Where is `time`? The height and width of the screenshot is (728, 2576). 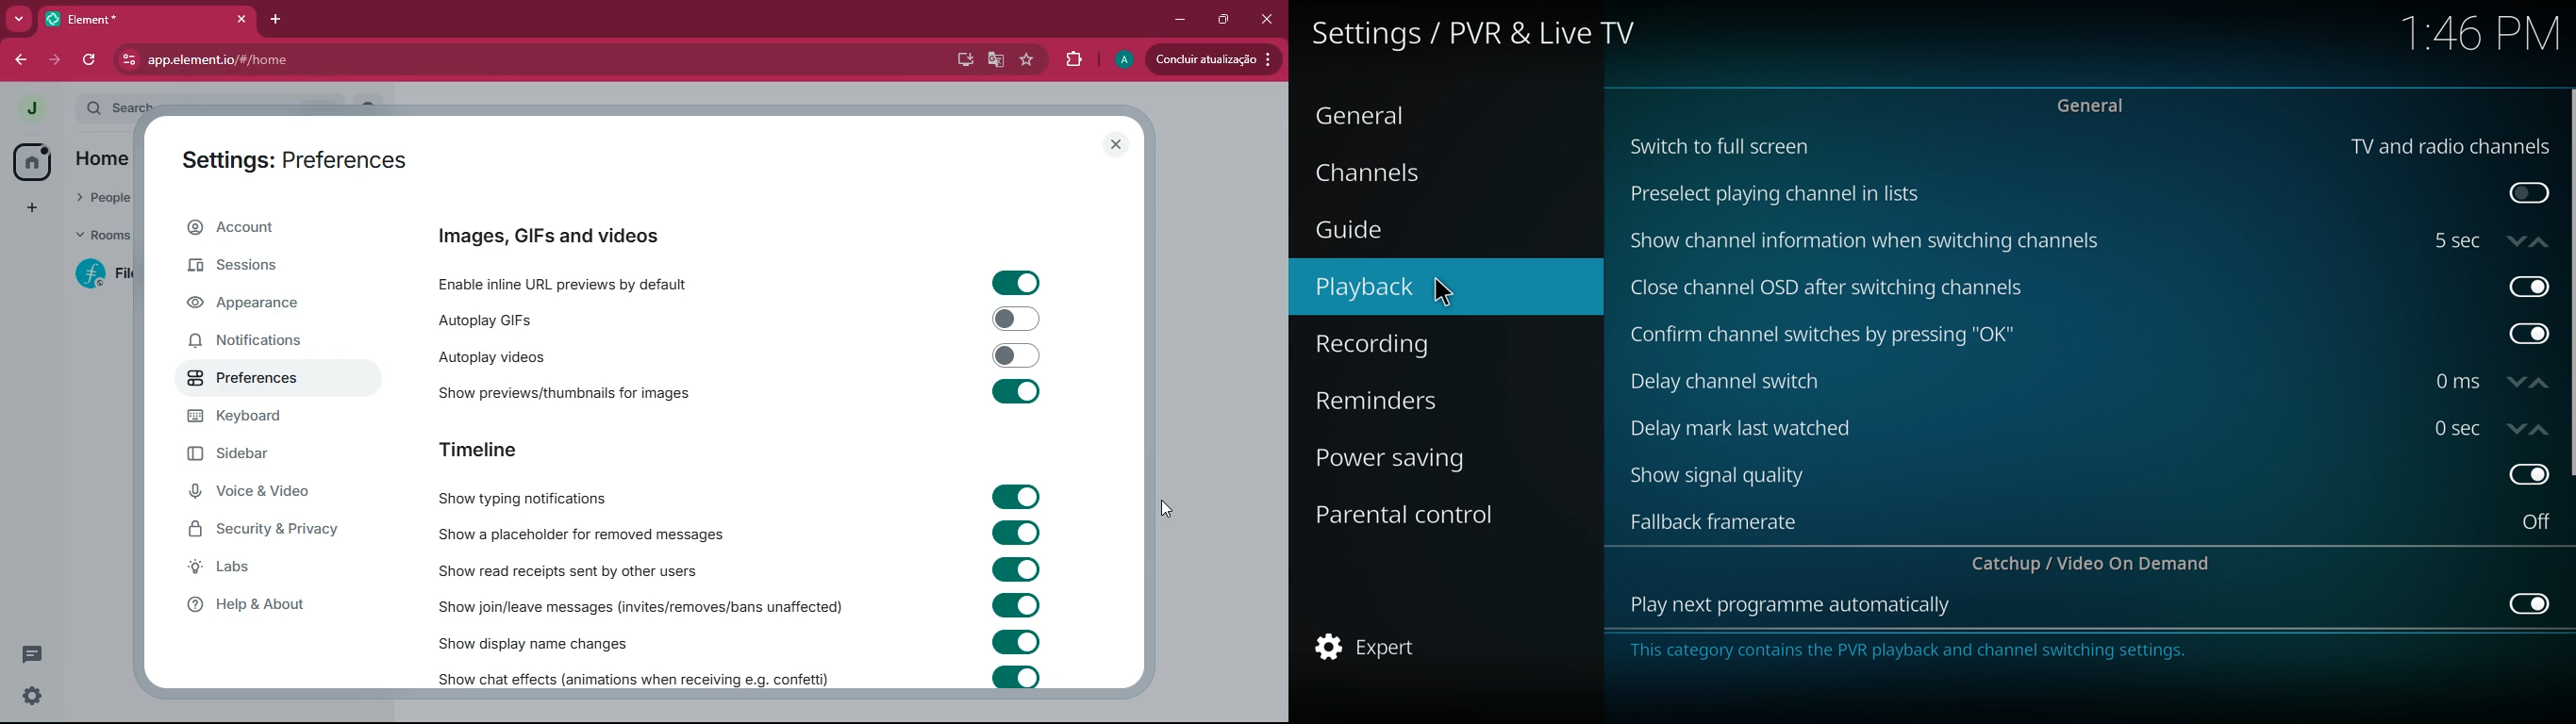 time is located at coordinates (2458, 428).